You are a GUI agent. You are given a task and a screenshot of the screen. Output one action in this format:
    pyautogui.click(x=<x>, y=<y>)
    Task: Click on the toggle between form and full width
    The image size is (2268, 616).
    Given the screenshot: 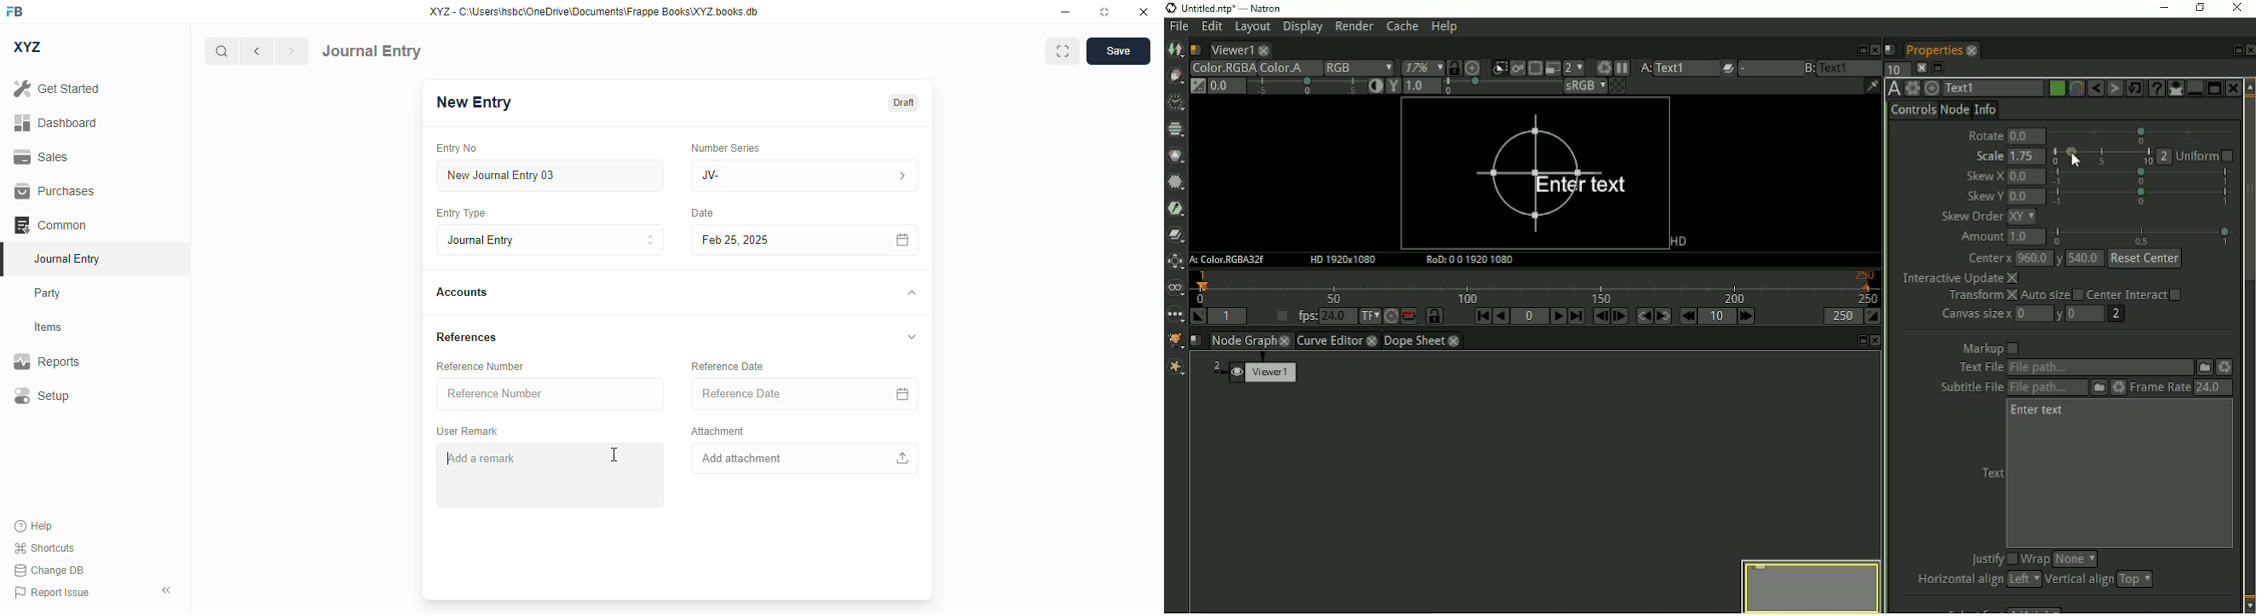 What is the action you would take?
    pyautogui.click(x=1064, y=51)
    